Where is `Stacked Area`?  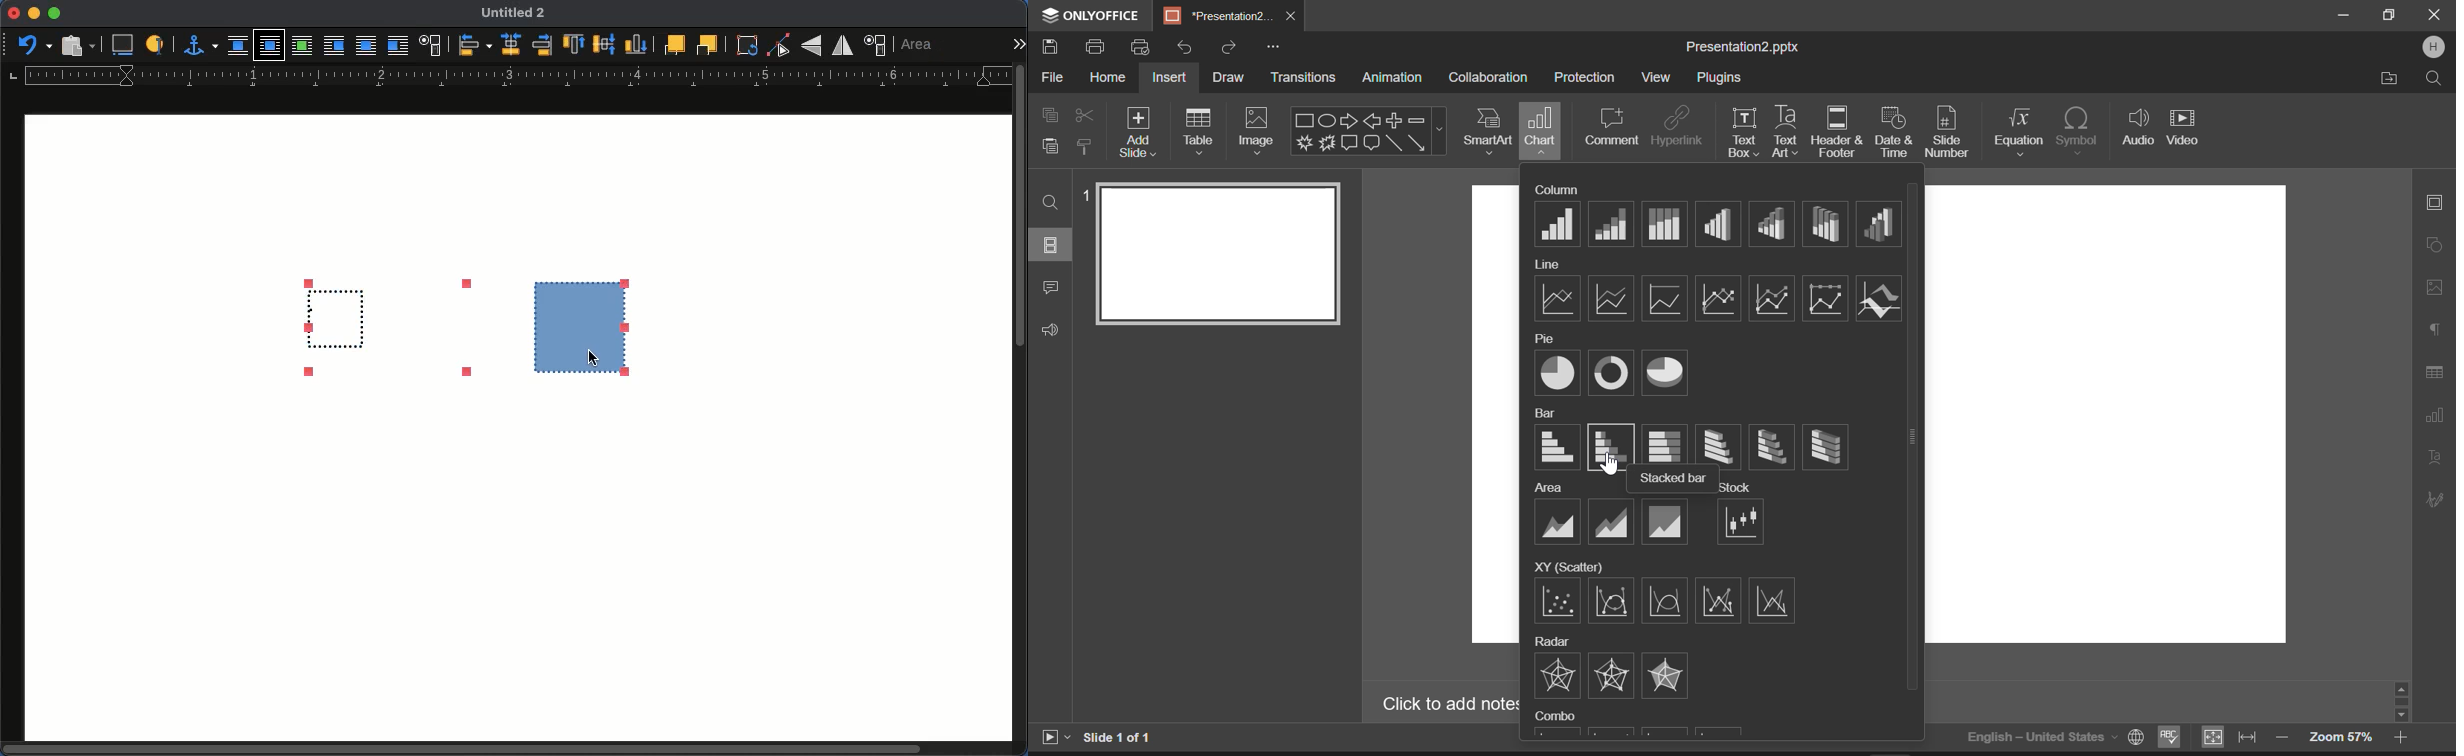 Stacked Area is located at coordinates (1613, 521).